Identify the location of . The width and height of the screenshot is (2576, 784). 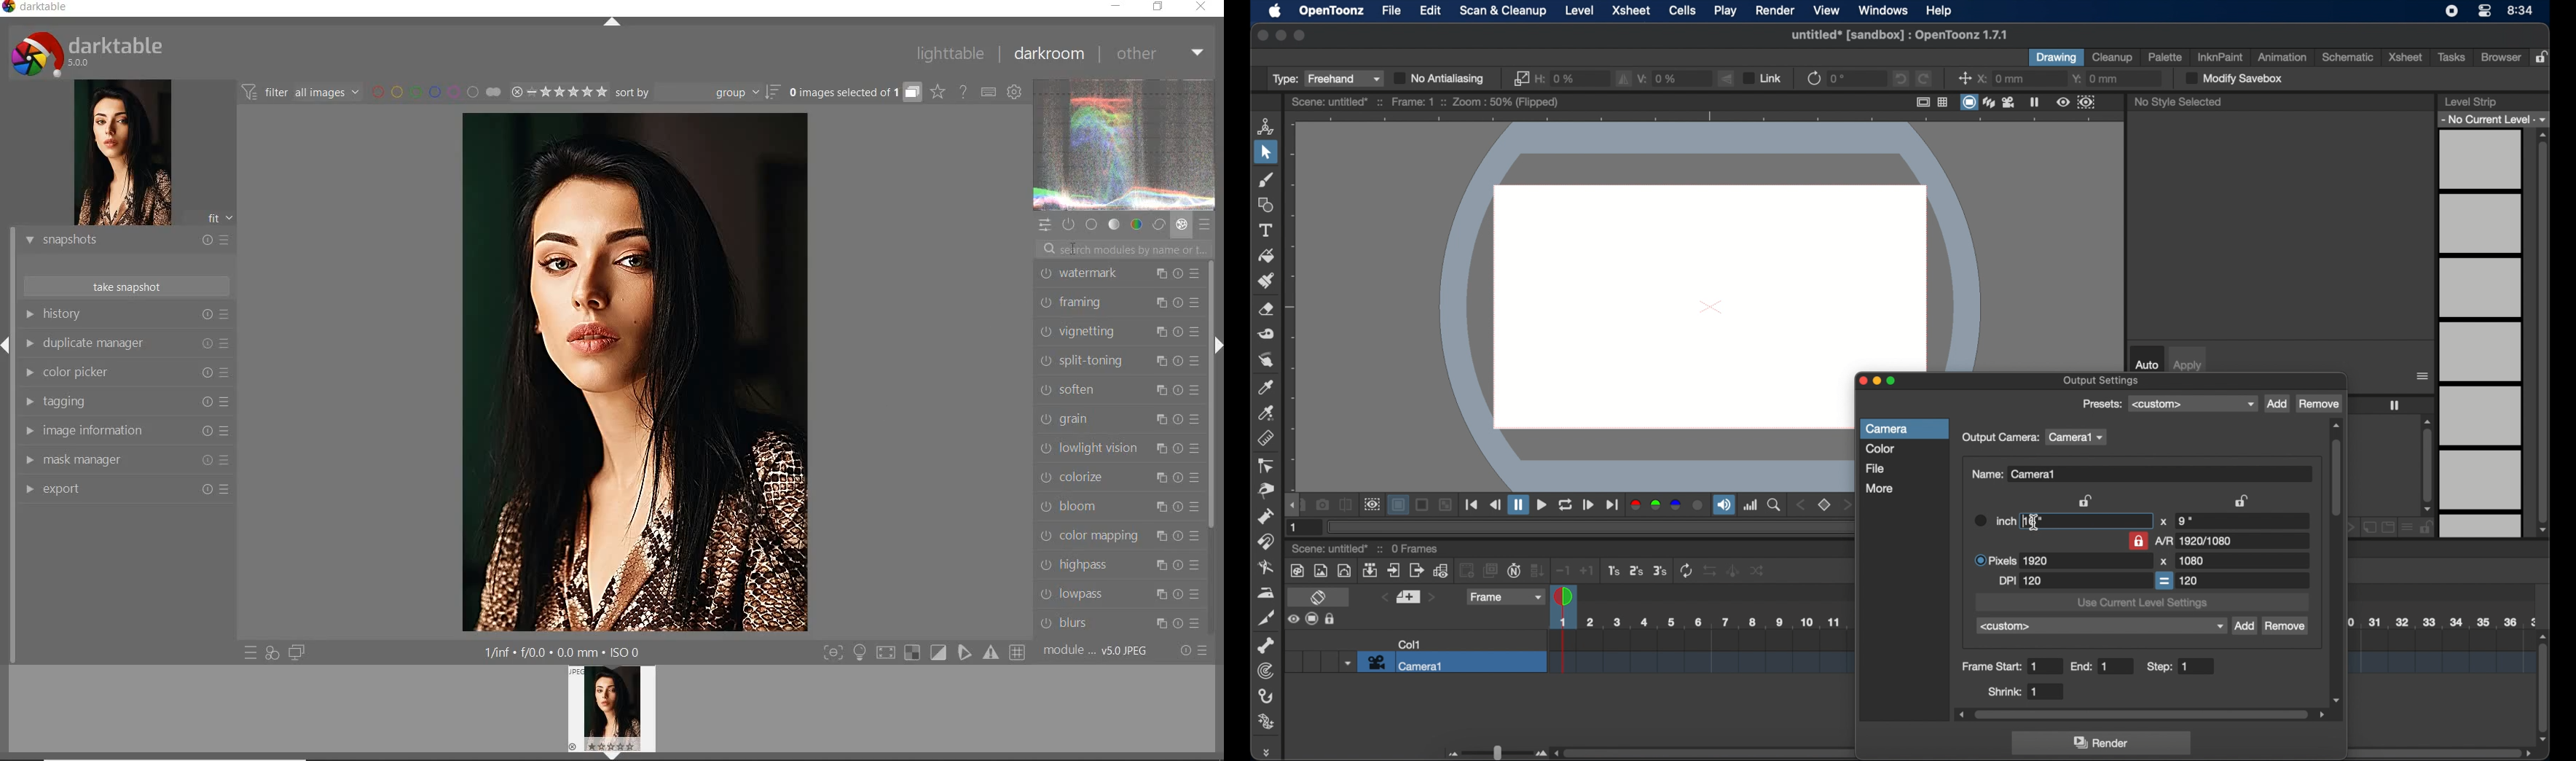
(1565, 505).